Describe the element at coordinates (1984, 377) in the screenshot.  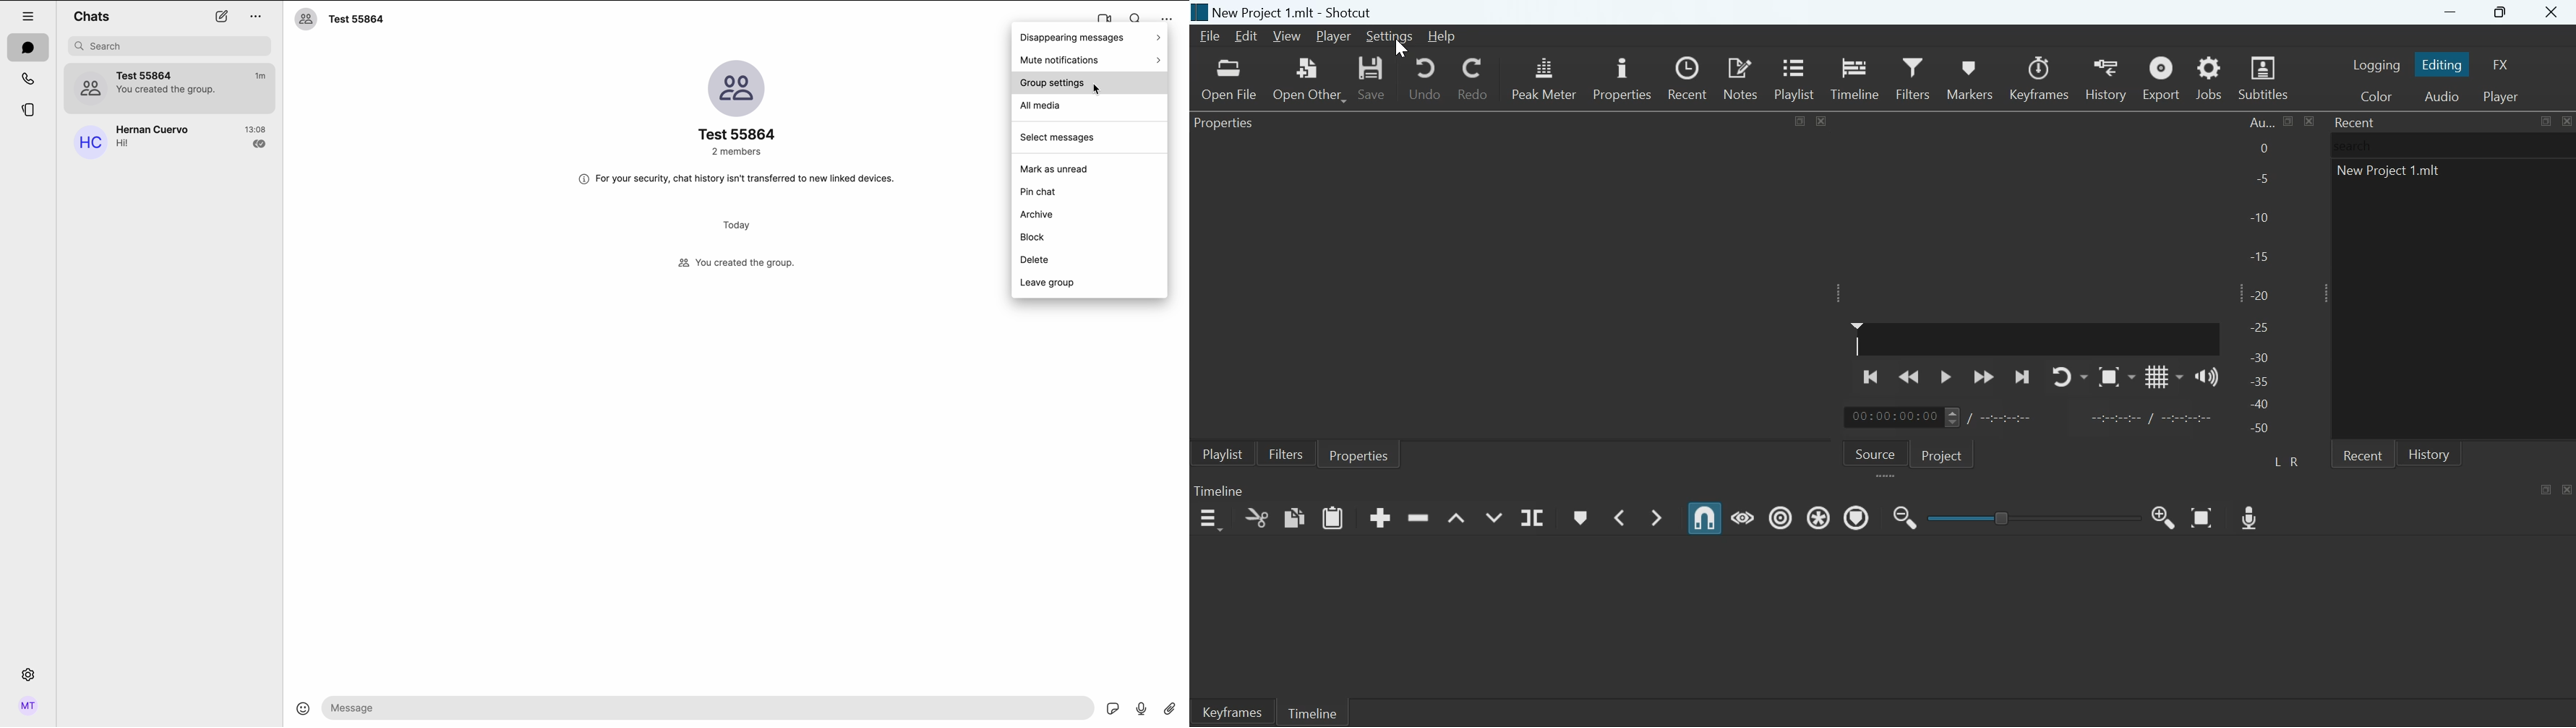
I see `Play quickly forward` at that location.